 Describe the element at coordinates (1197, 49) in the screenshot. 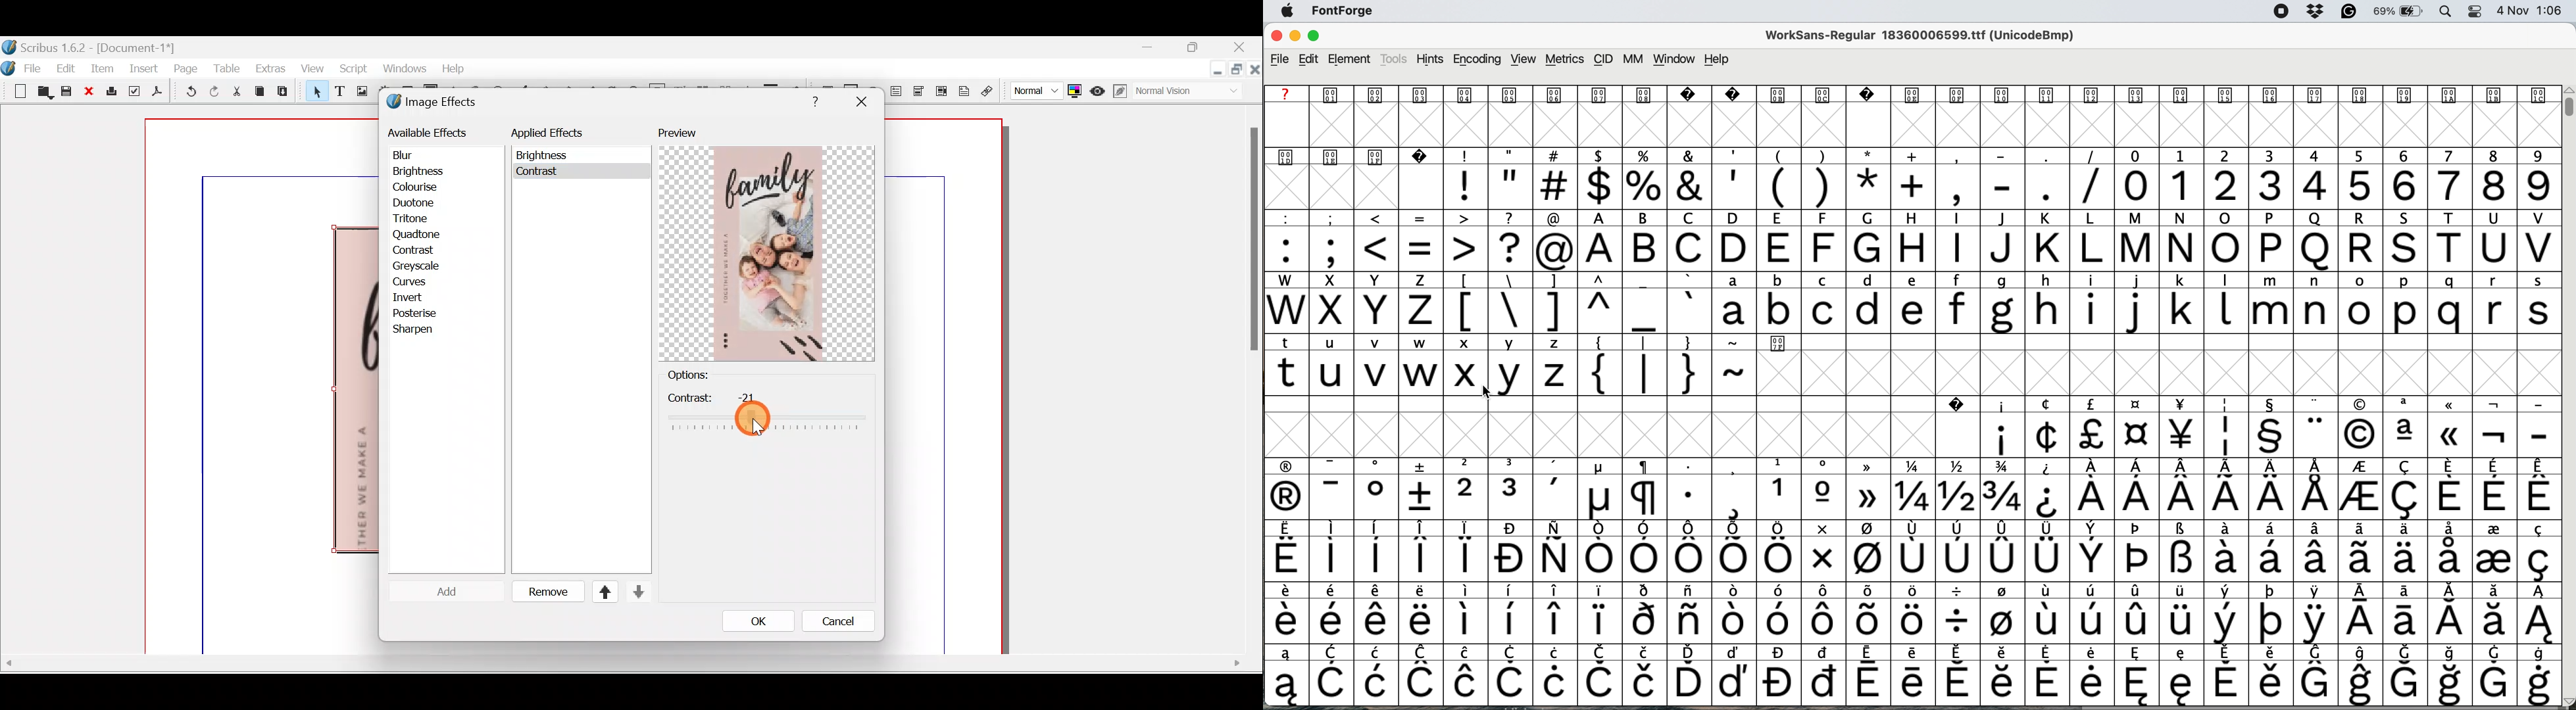

I see `maximise` at that location.